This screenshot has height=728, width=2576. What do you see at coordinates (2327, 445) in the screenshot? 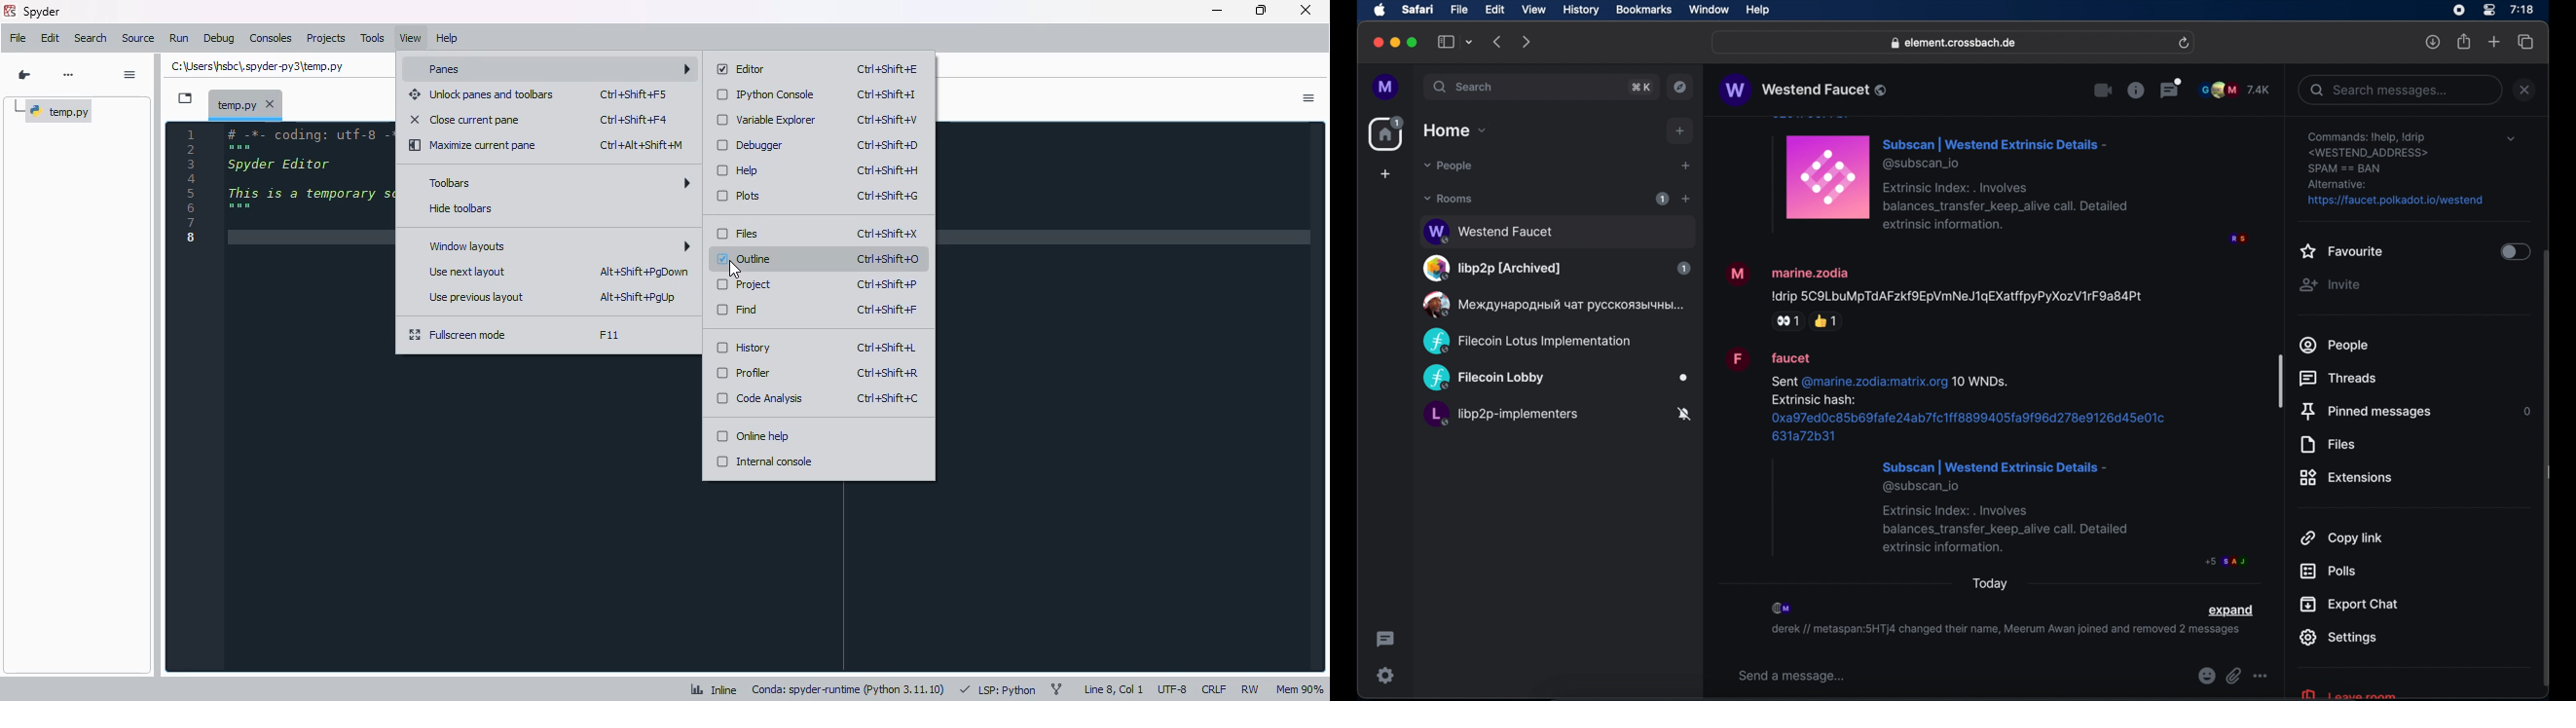
I see `files` at bounding box center [2327, 445].